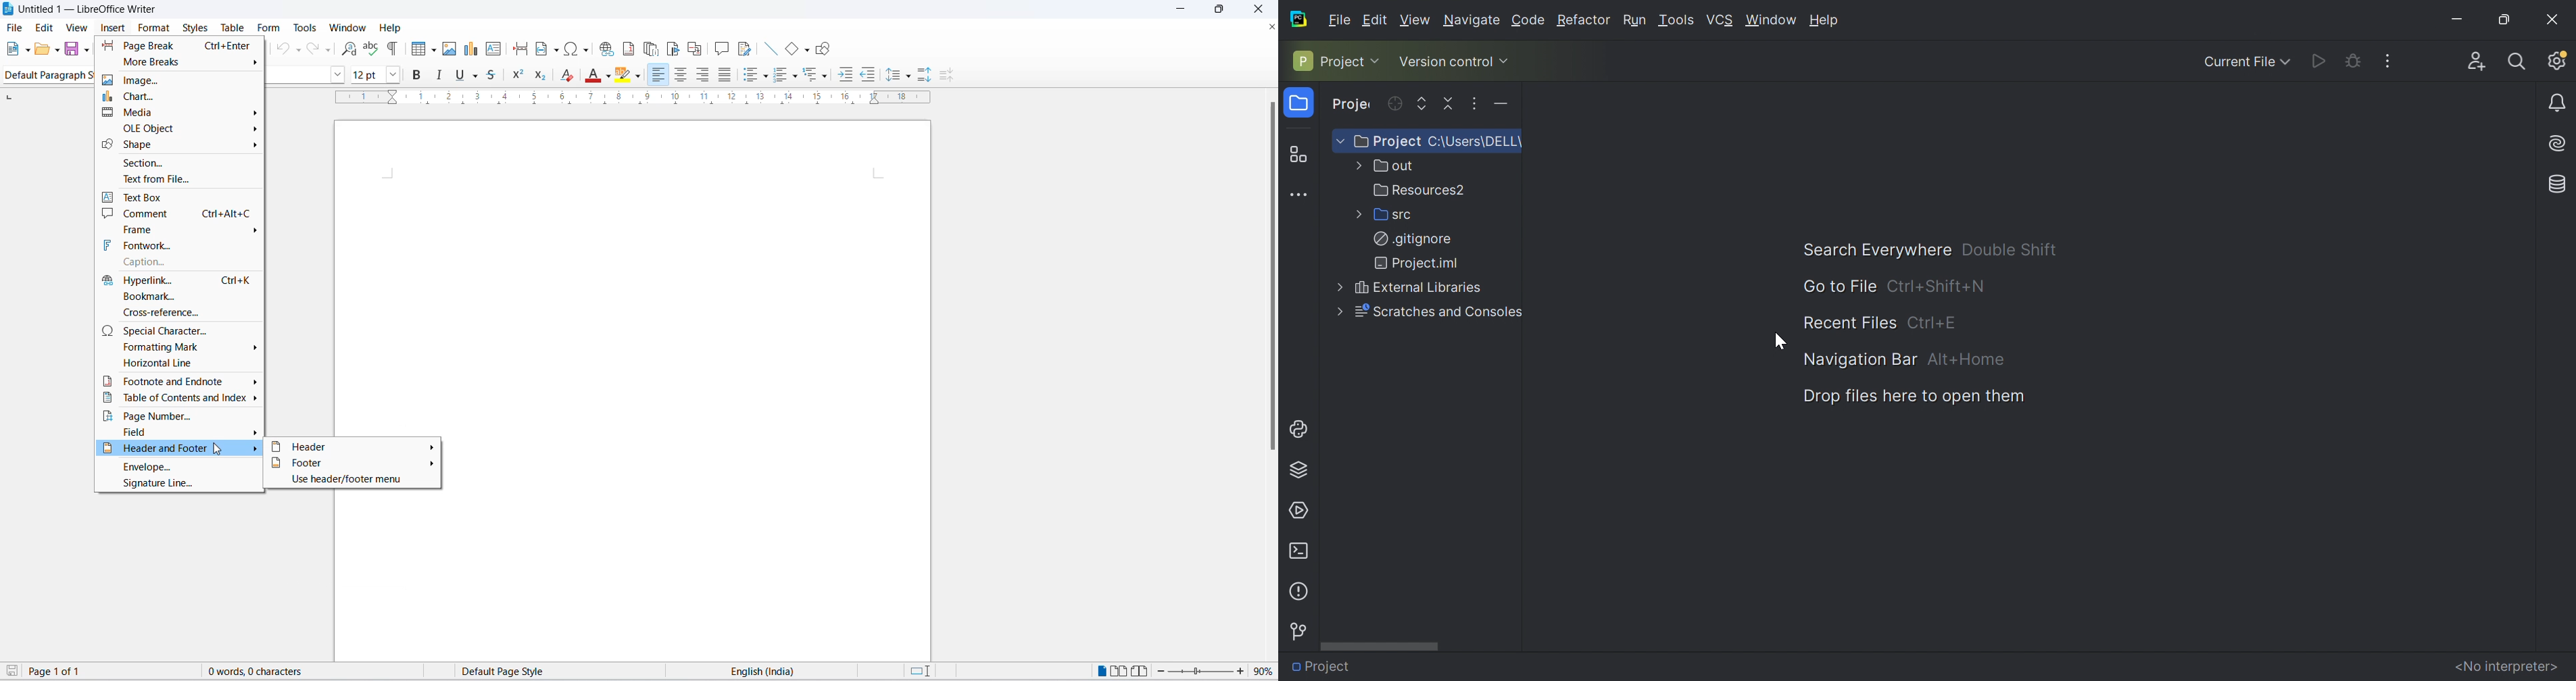 The image size is (2576, 700). Describe the element at coordinates (319, 49) in the screenshot. I see `redo` at that location.